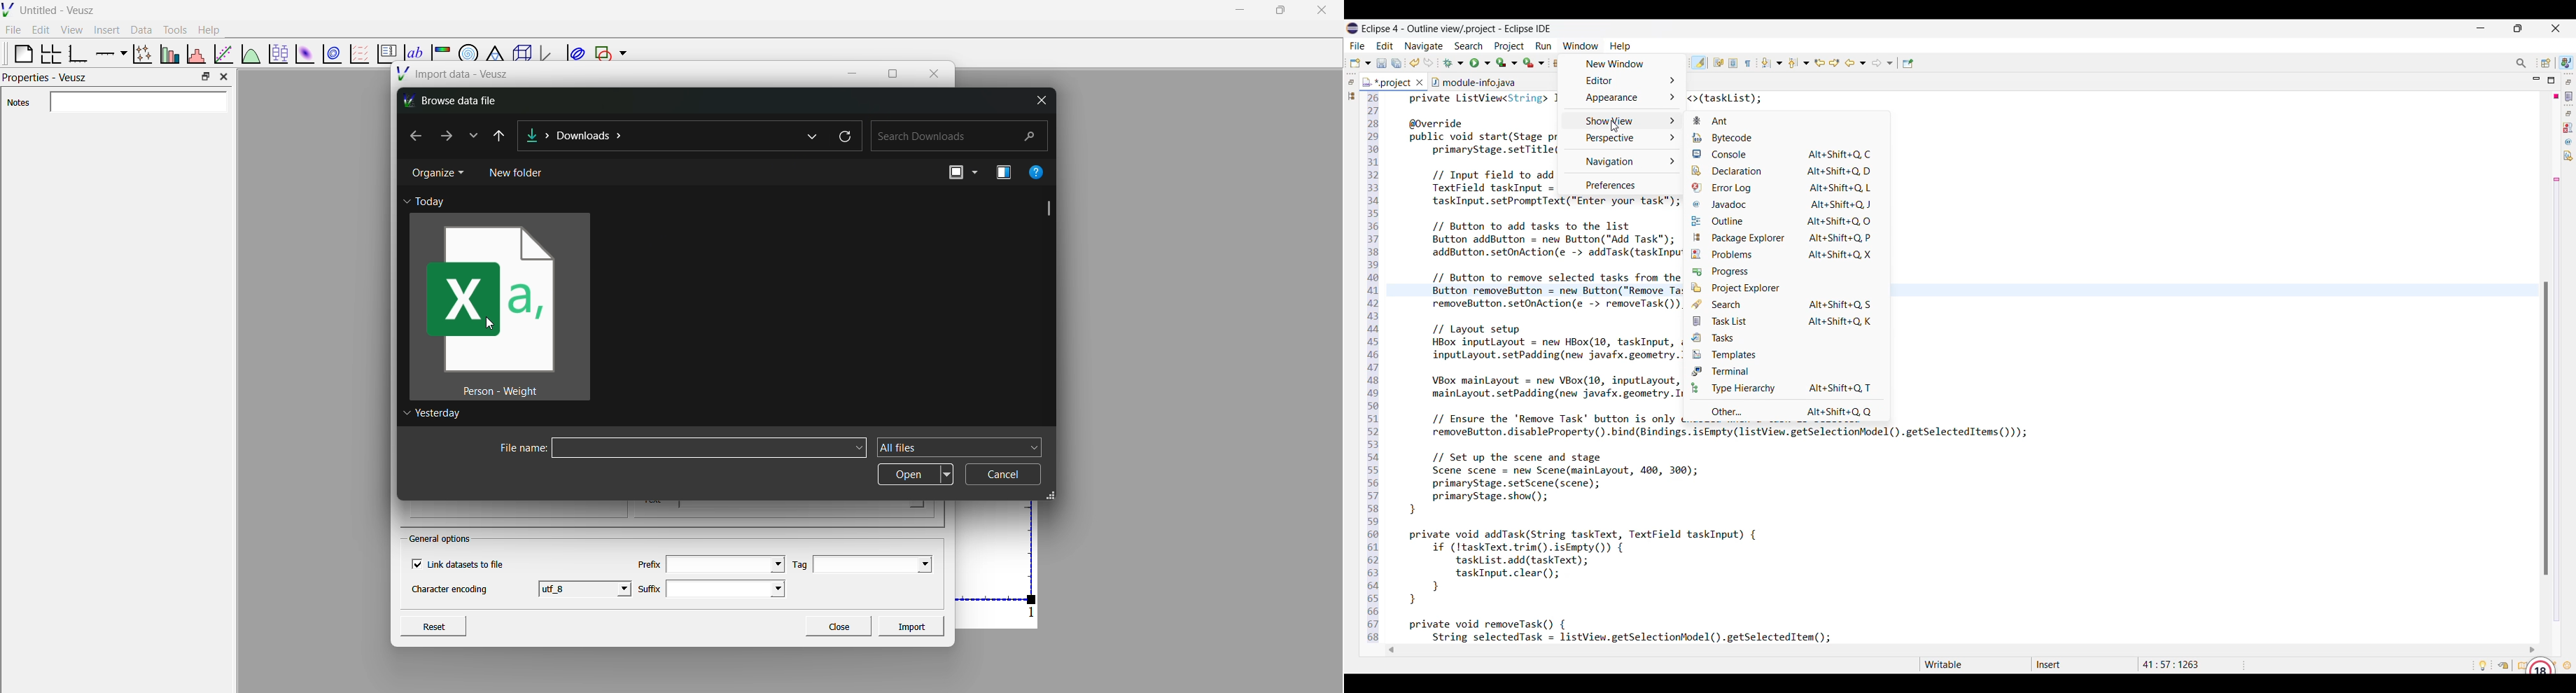 Image resolution: width=2576 pixels, height=700 pixels. Describe the element at coordinates (1621, 160) in the screenshot. I see `Navigation options` at that location.